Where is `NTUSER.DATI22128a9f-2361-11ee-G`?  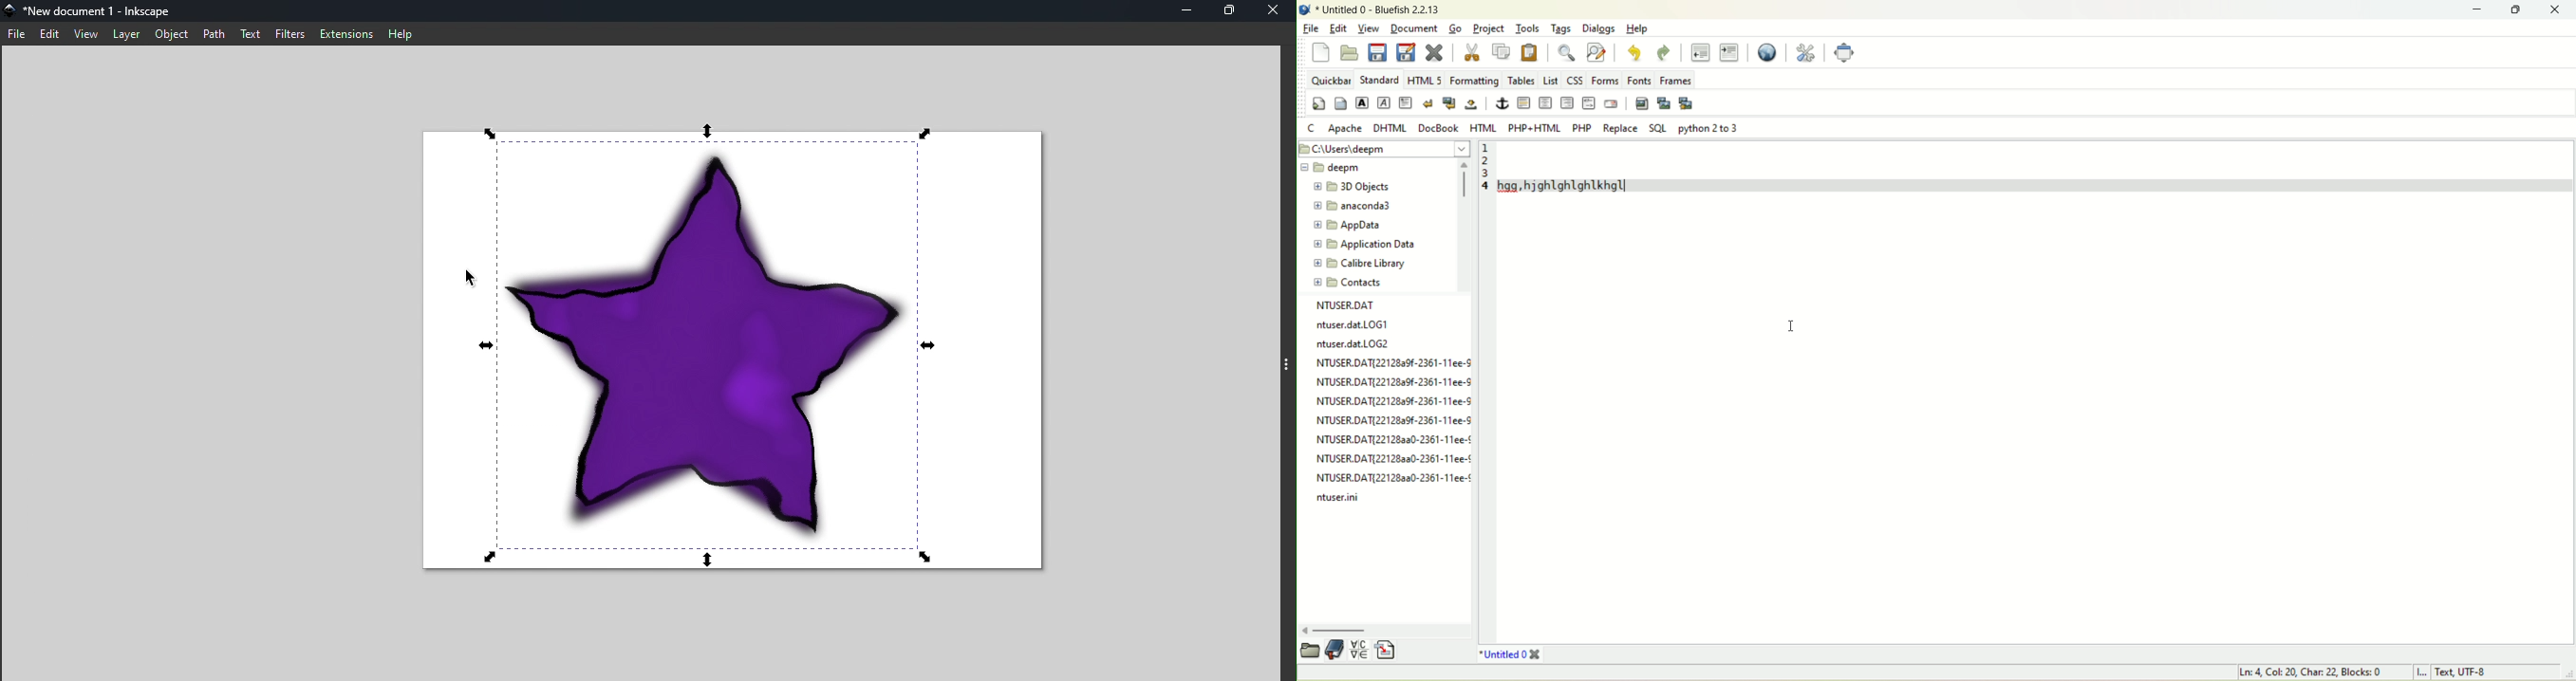
NTUSER.DATI22128a9f-2361-11ee-G is located at coordinates (1394, 399).